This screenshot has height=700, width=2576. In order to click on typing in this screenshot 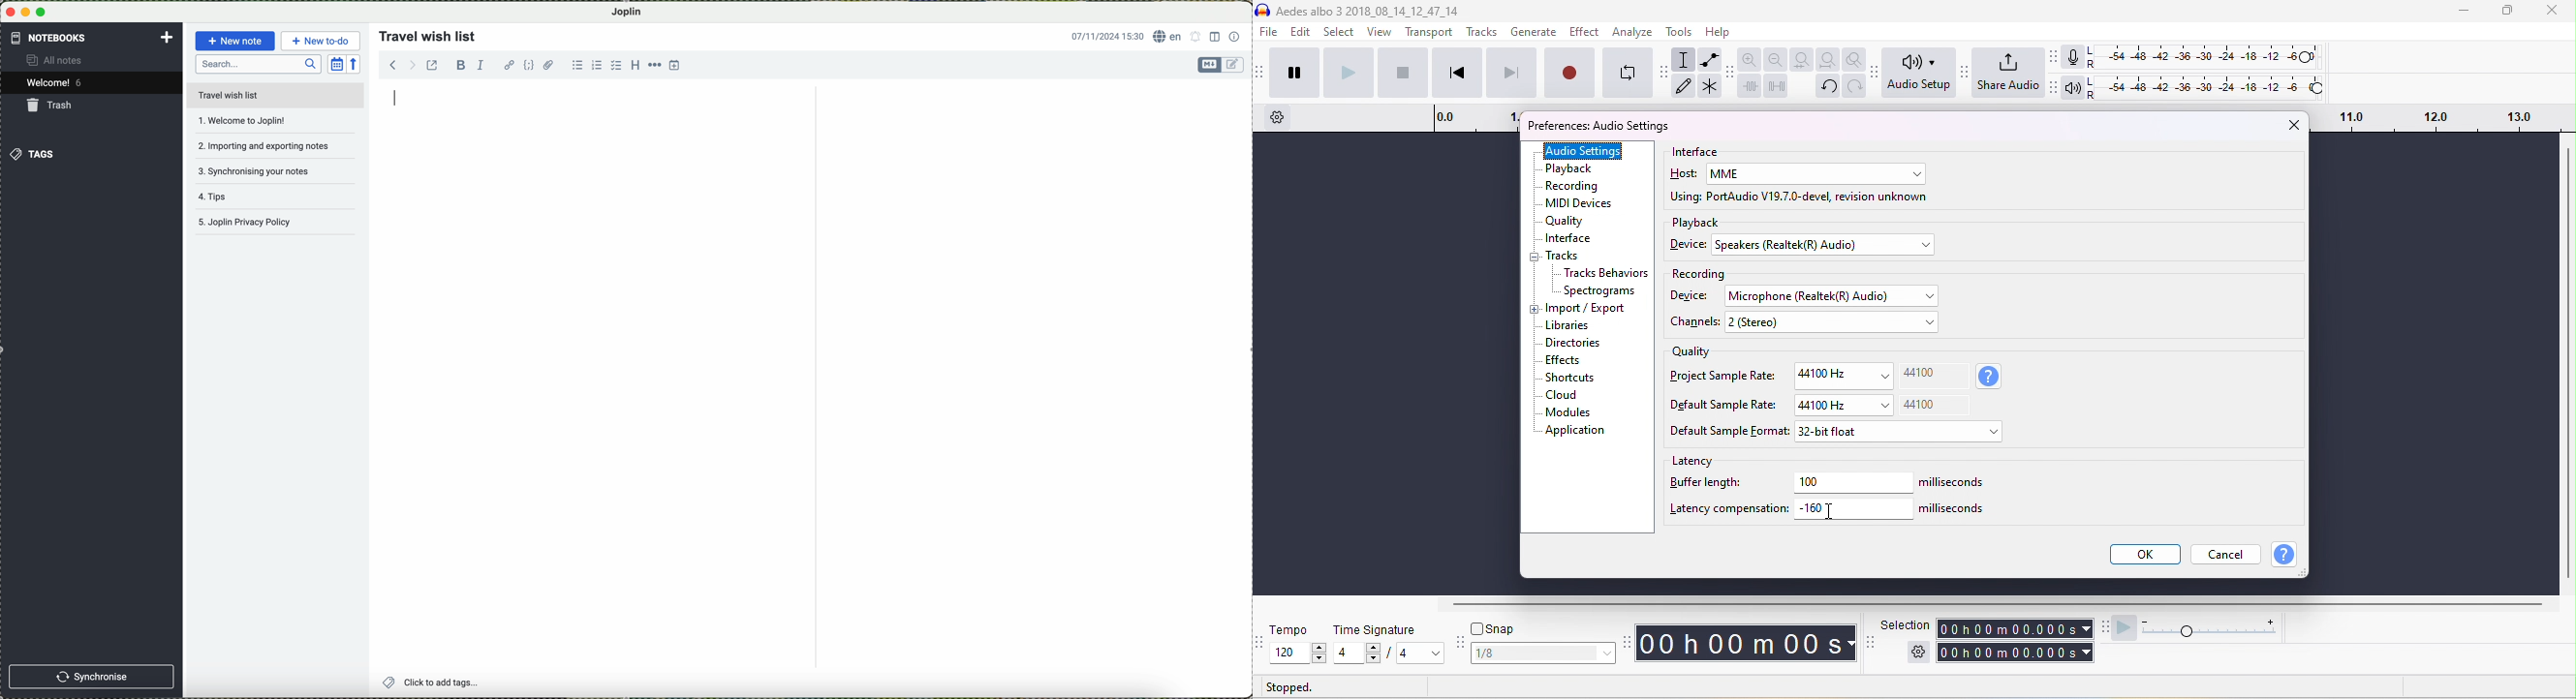, I will do `click(396, 100)`.